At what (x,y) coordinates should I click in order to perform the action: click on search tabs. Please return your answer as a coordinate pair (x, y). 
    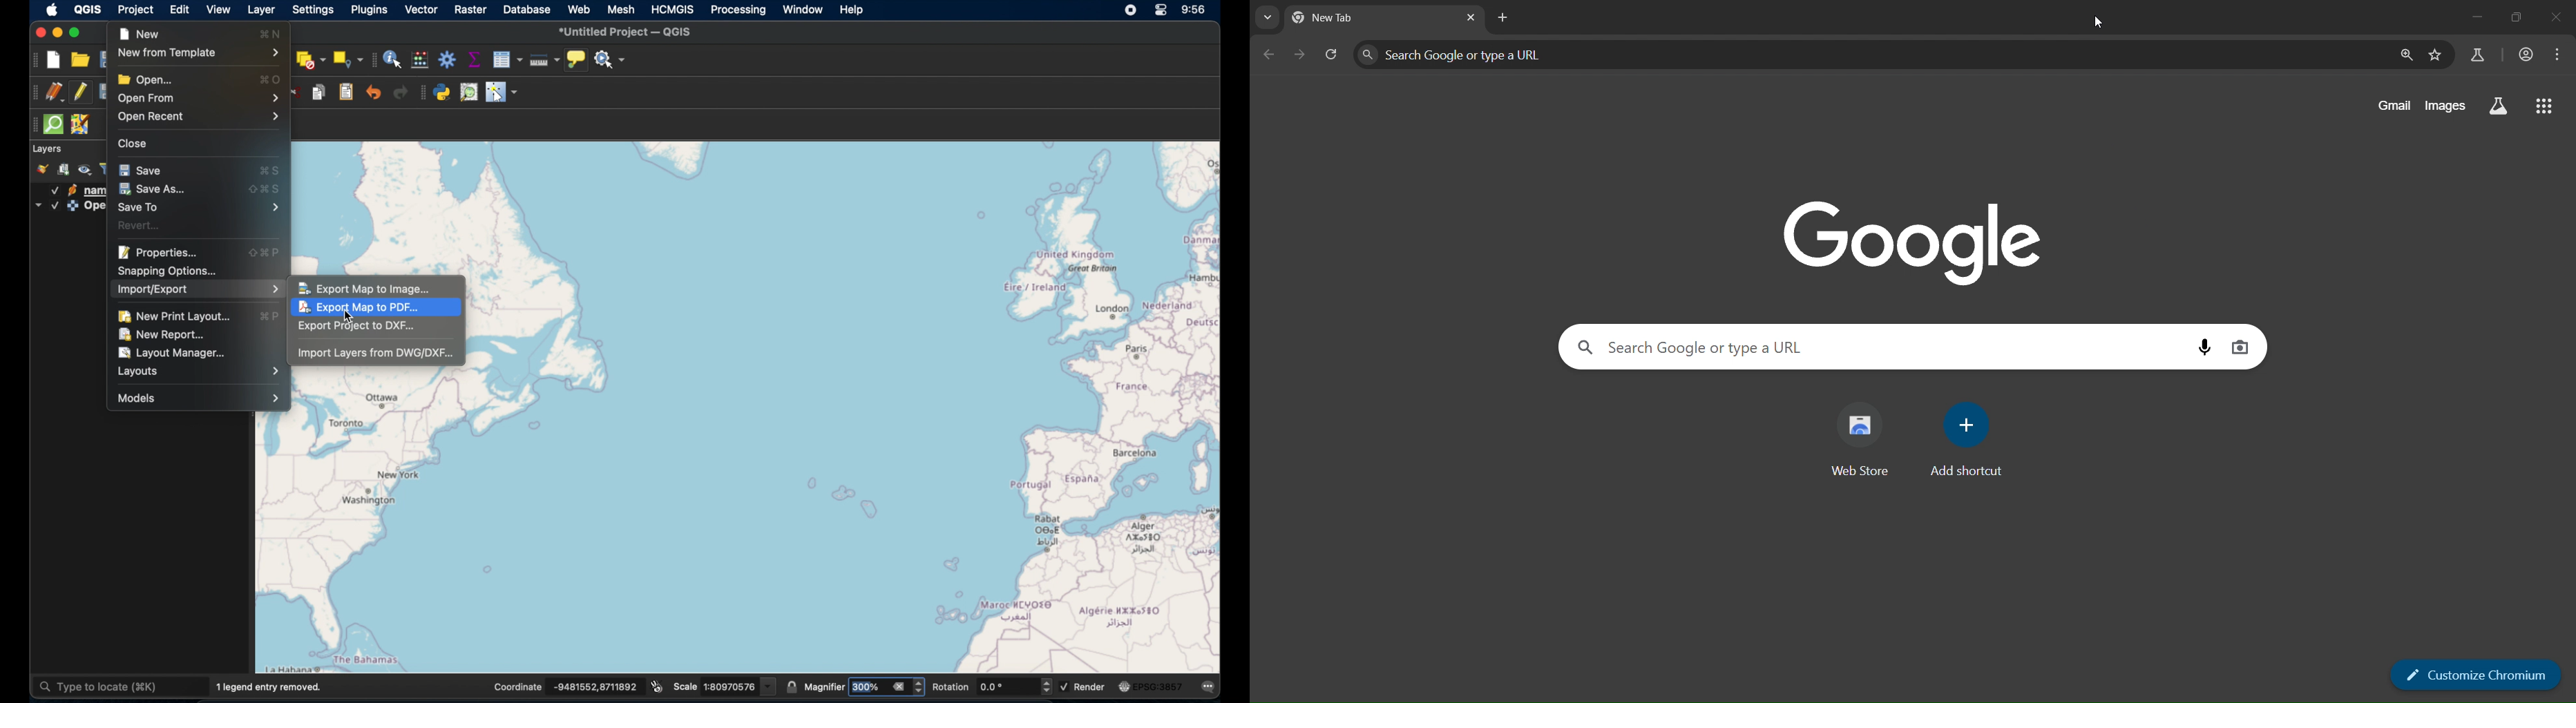
    Looking at the image, I should click on (1267, 17).